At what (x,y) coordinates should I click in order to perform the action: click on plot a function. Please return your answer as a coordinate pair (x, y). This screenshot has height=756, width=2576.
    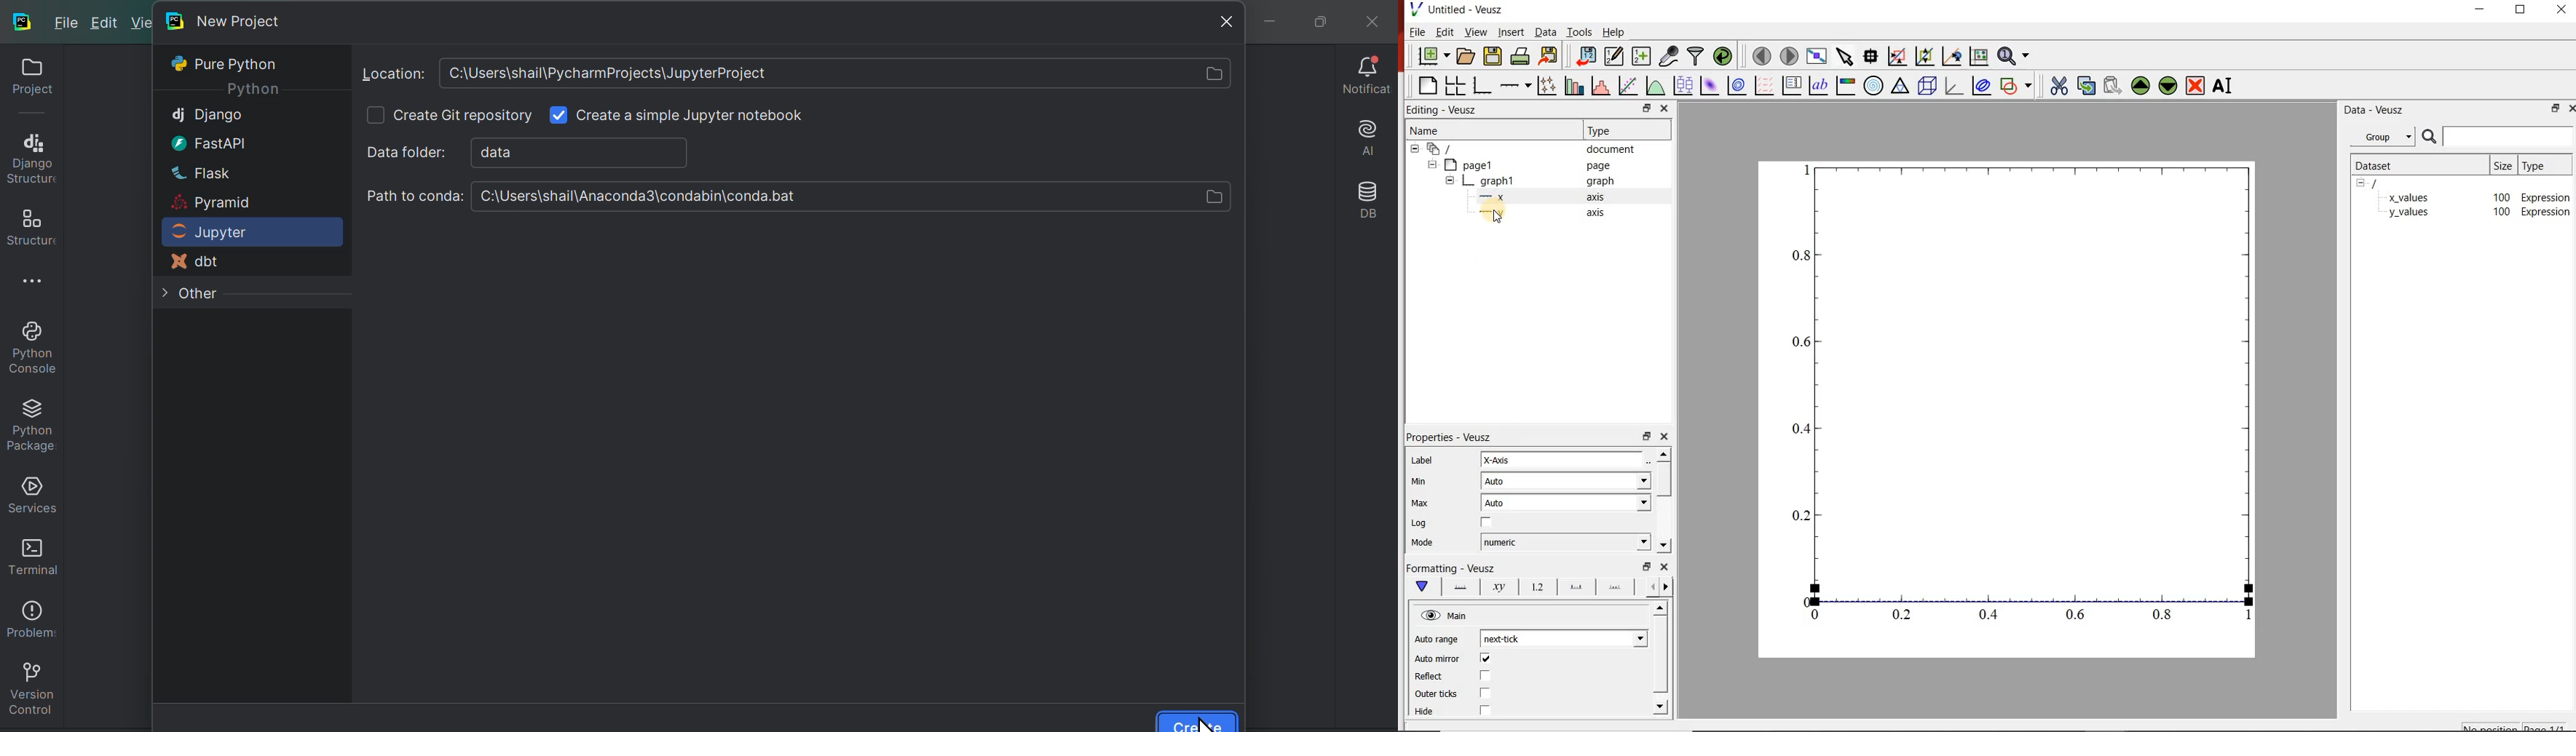
    Looking at the image, I should click on (1653, 84).